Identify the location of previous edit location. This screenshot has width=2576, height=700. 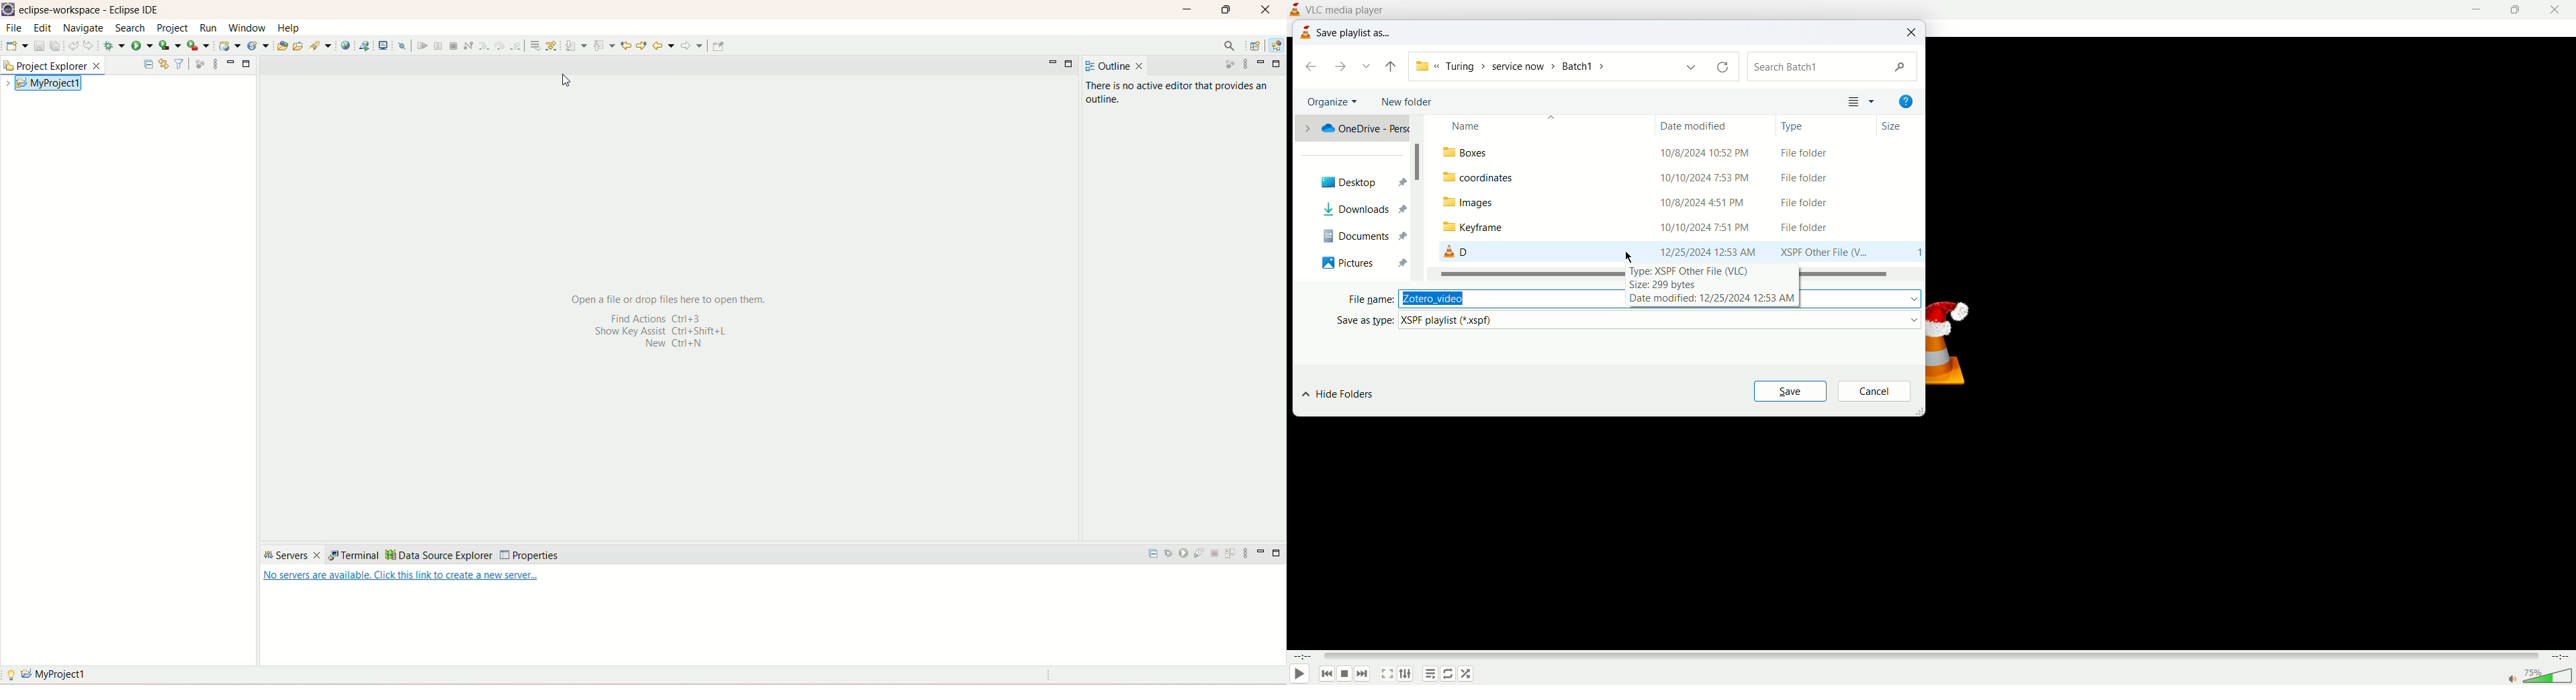
(641, 46).